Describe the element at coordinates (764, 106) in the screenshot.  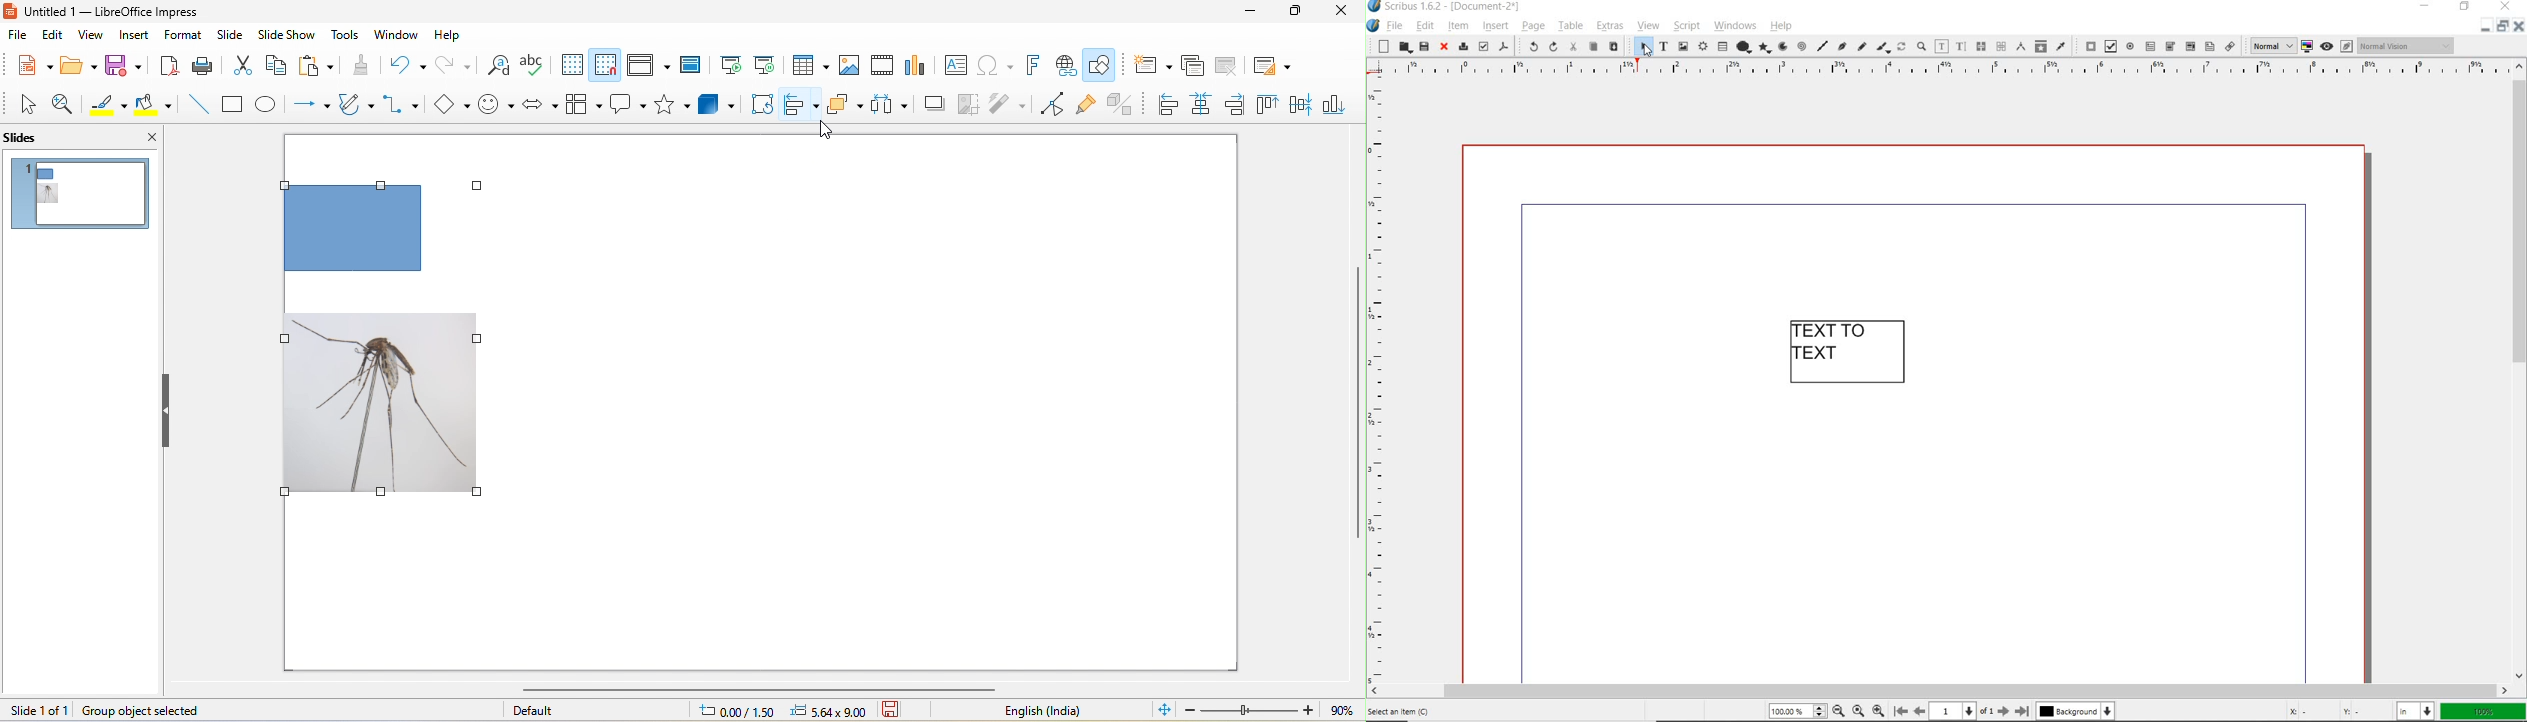
I see `rotate` at that location.